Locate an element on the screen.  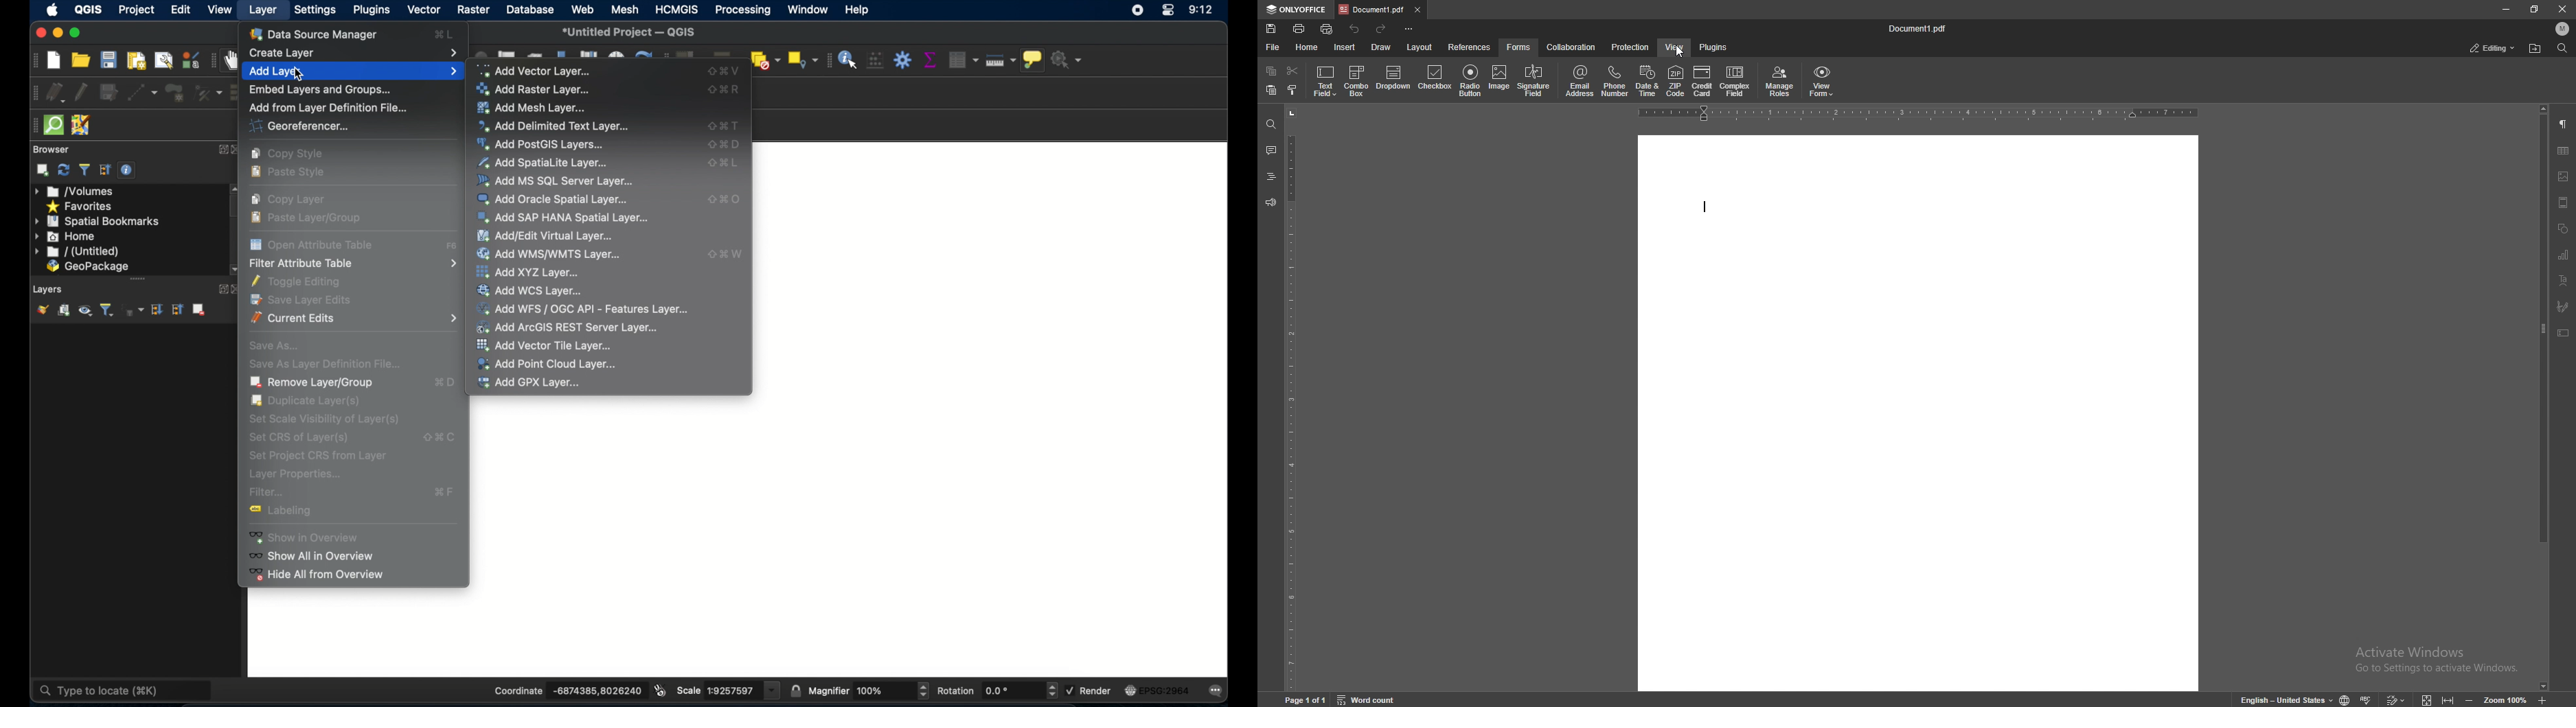
show layer styling panel is located at coordinates (42, 310).